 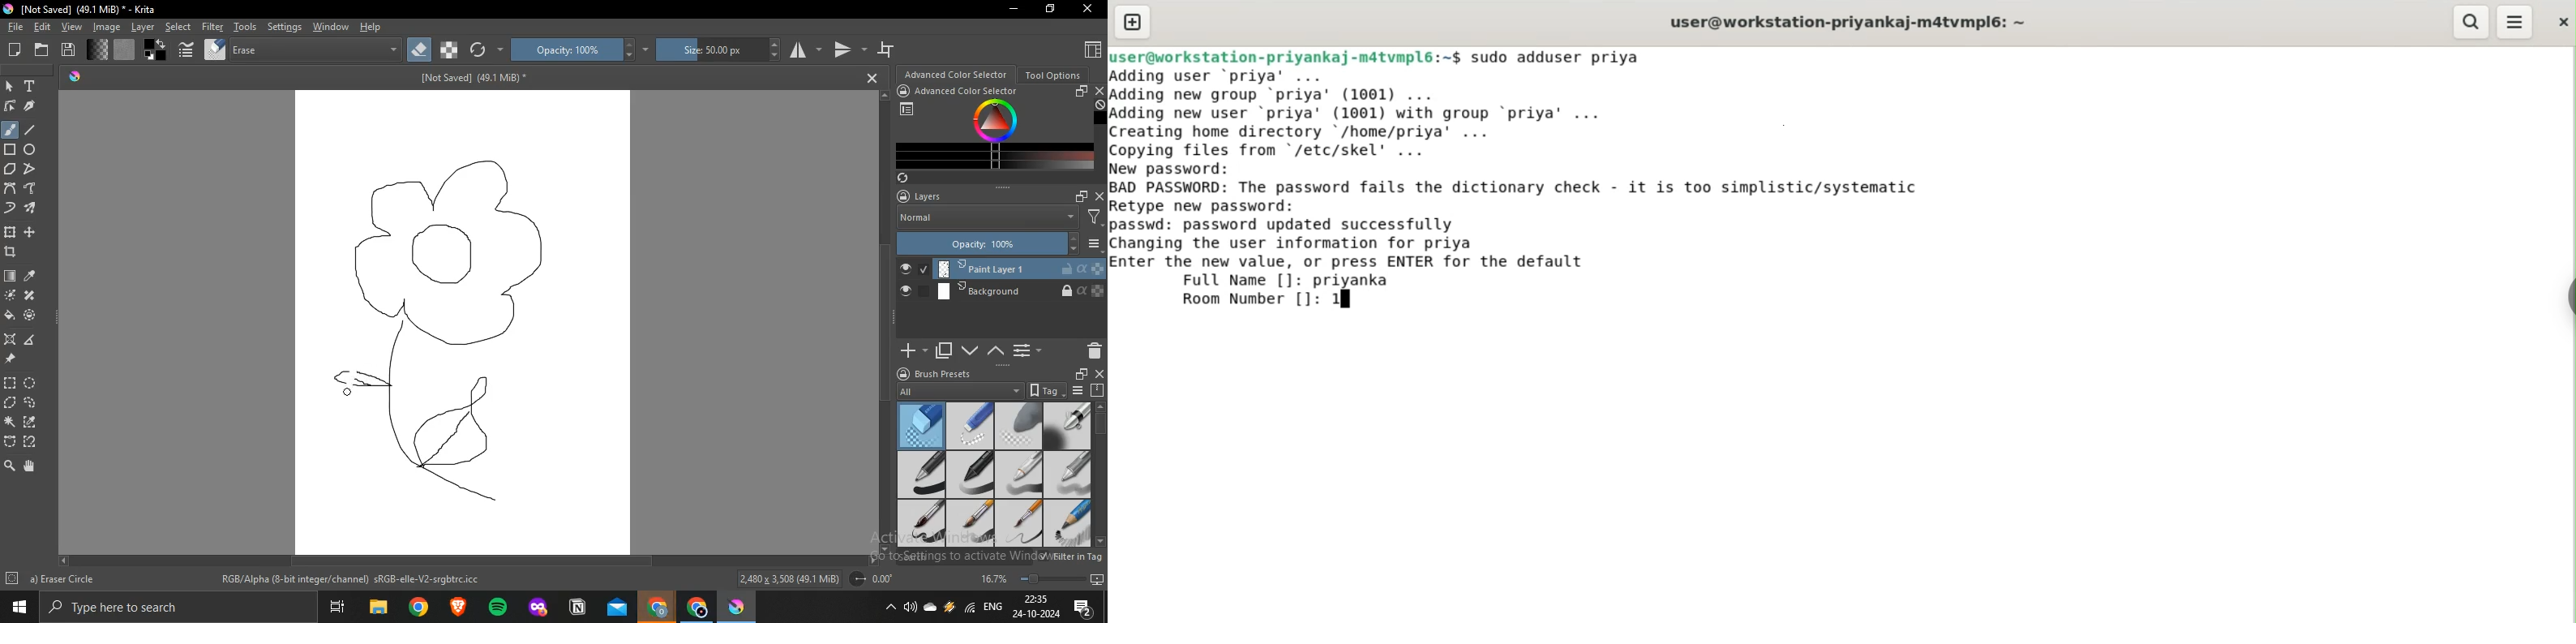 I want to click on one drive, so click(x=931, y=607).